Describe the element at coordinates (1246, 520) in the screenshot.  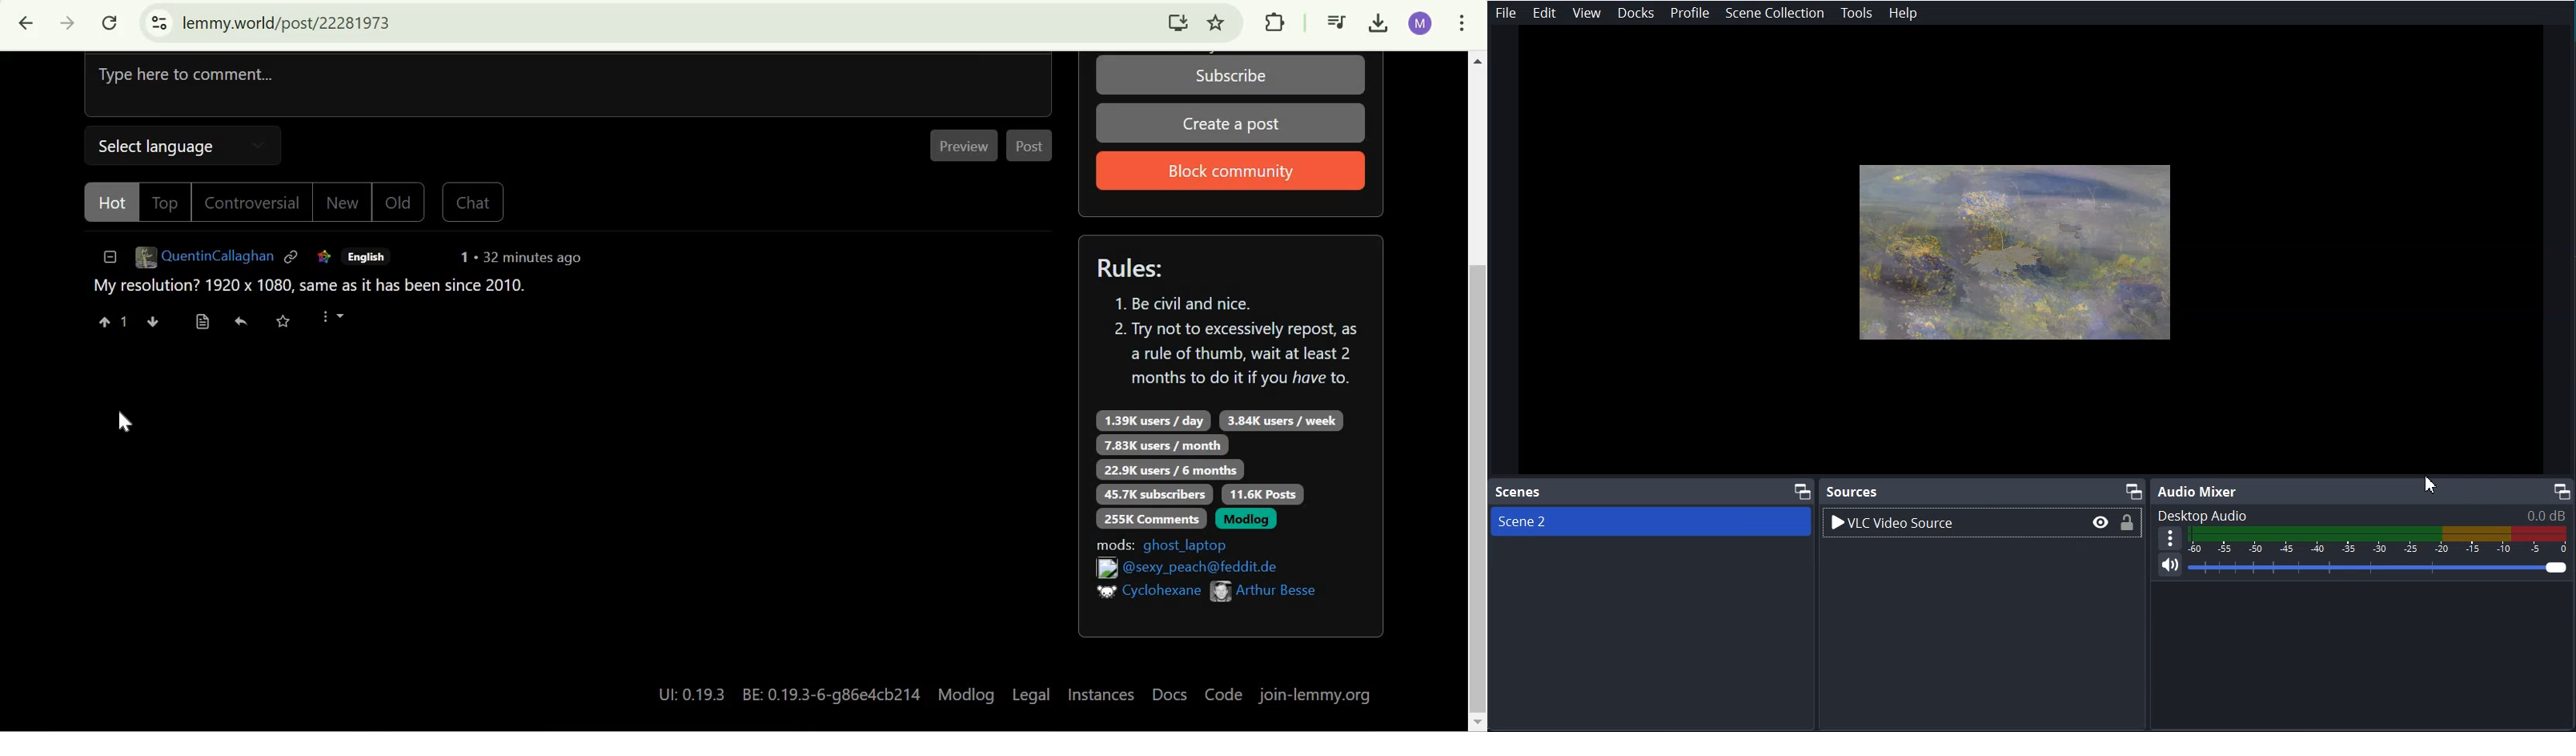
I see `Modlog` at that location.